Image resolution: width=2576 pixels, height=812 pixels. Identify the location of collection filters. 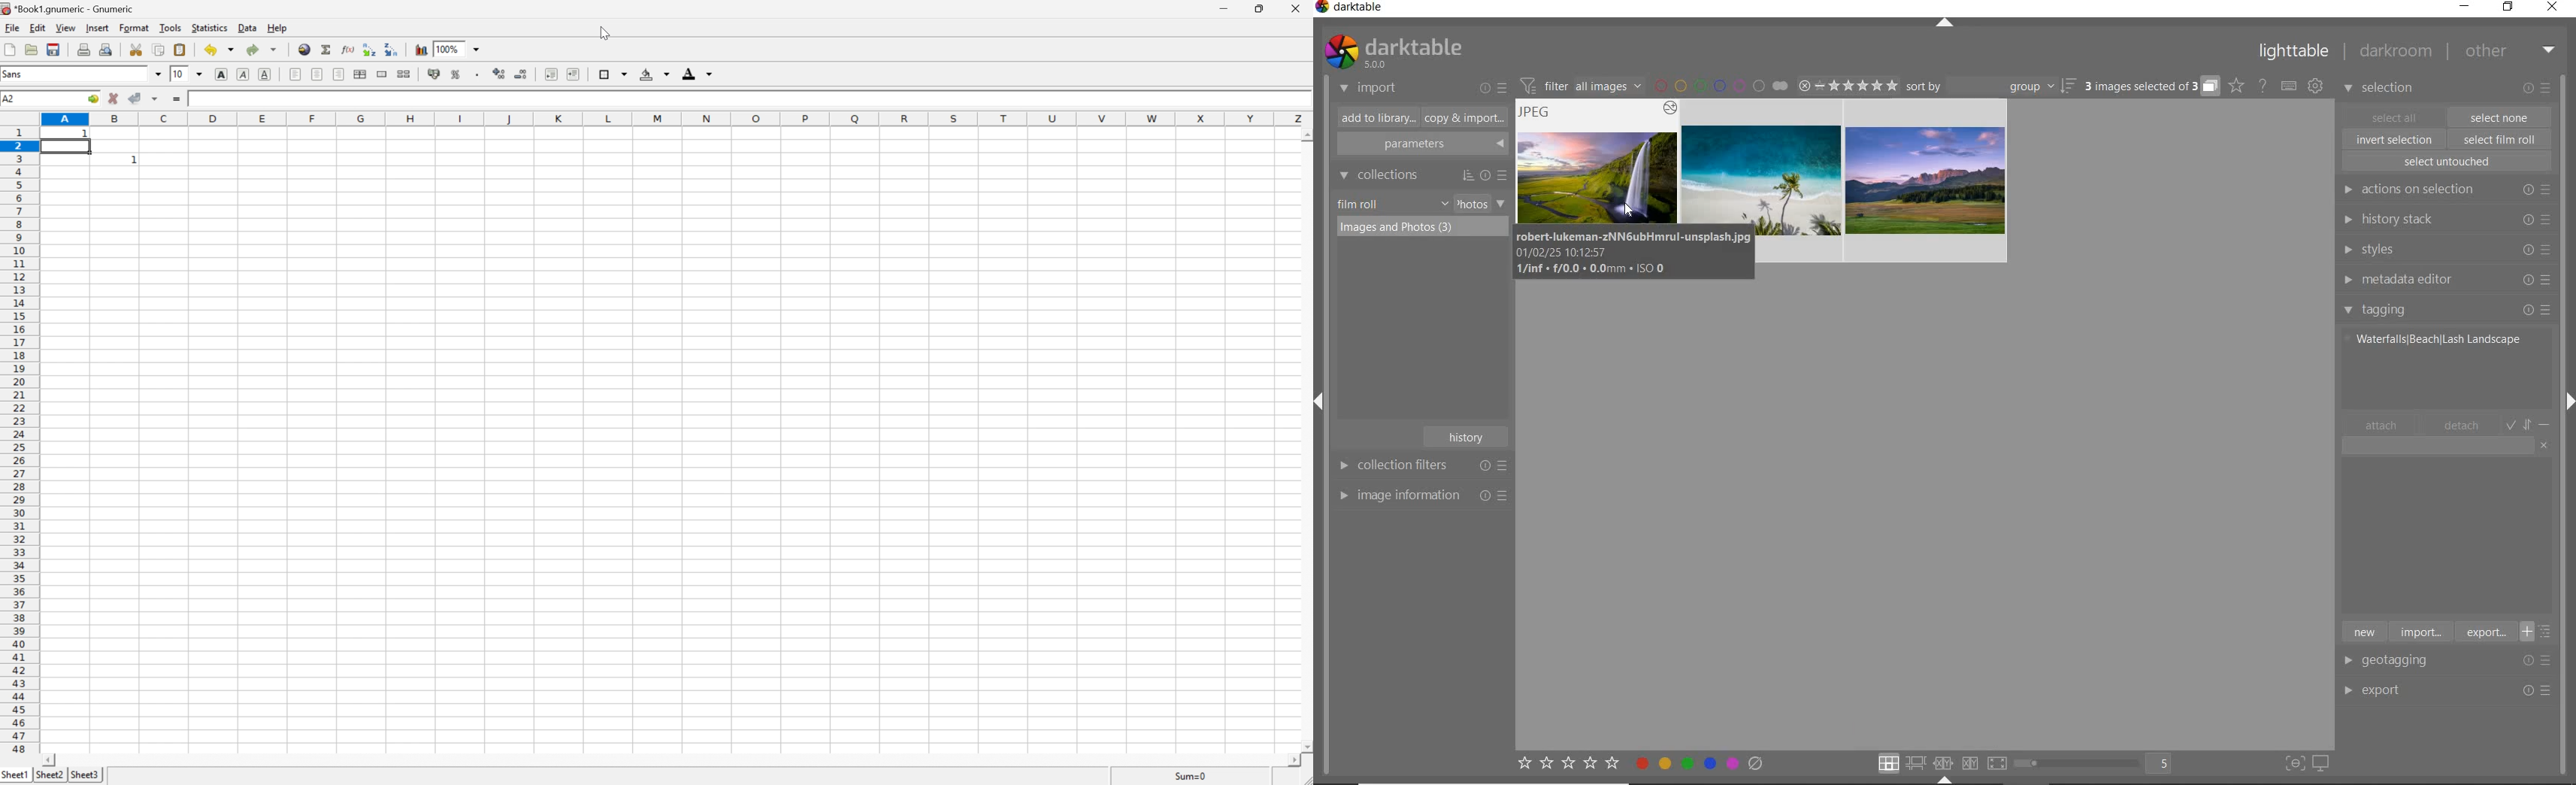
(1421, 465).